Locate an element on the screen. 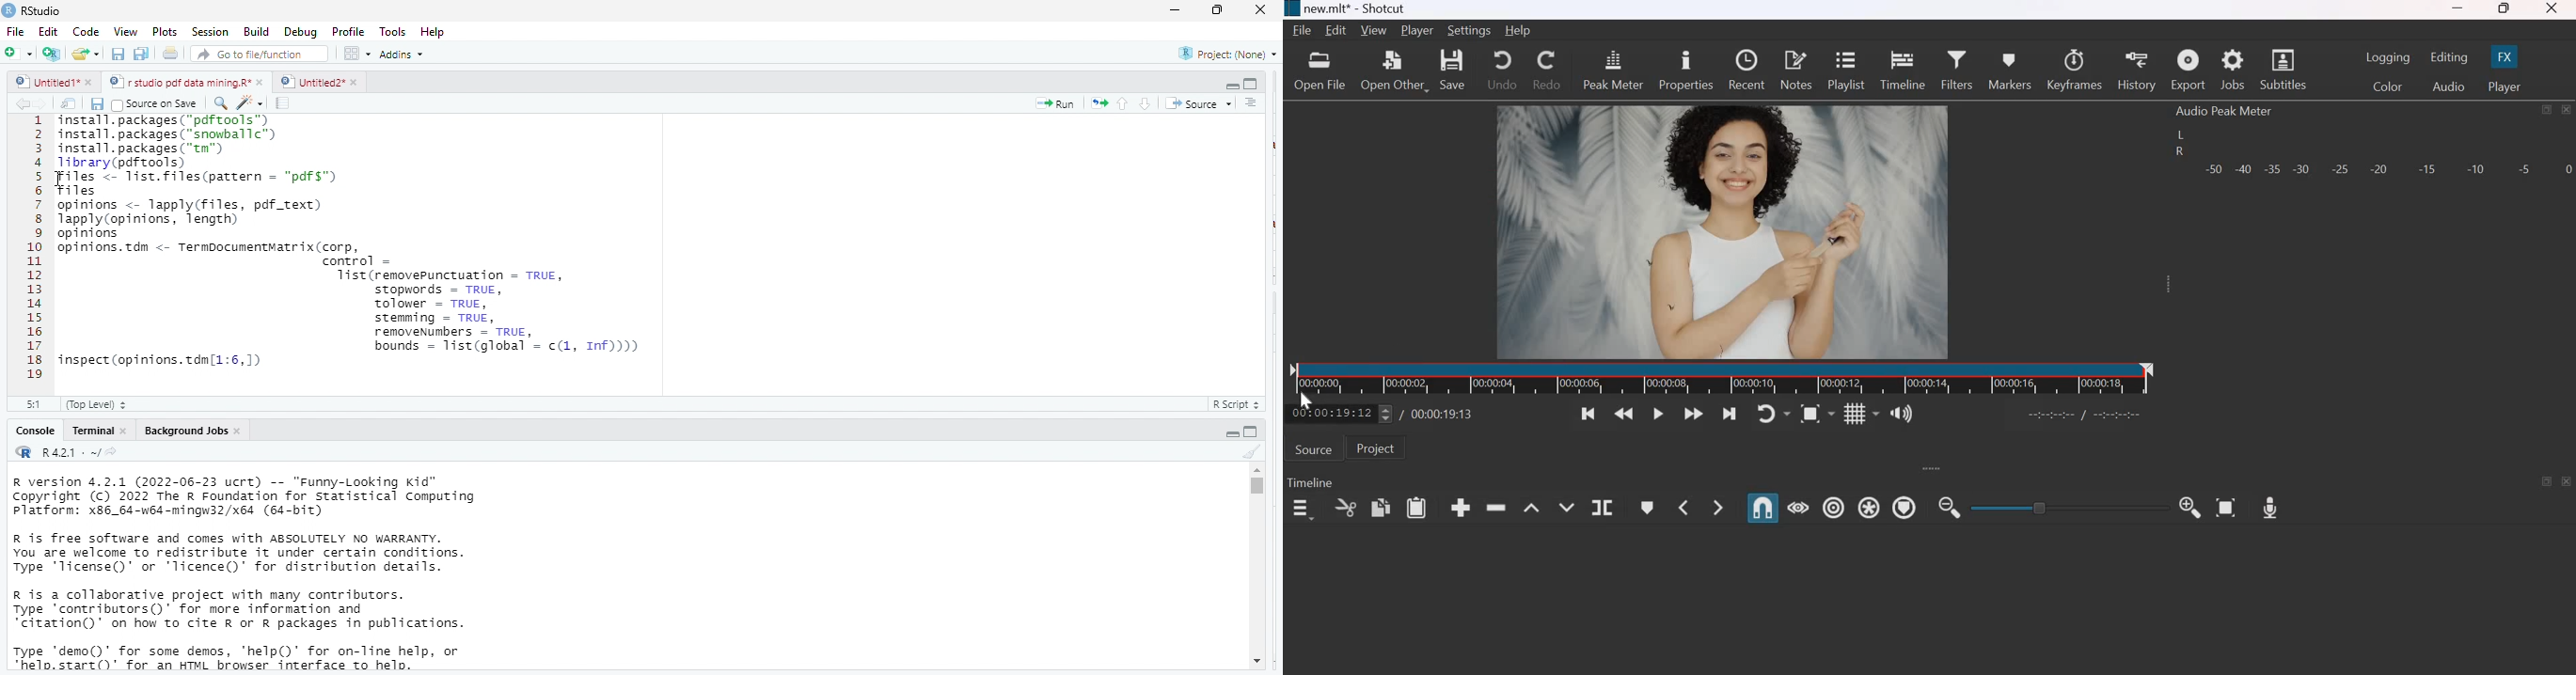 This screenshot has height=700, width=2576. close is located at coordinates (2567, 109).